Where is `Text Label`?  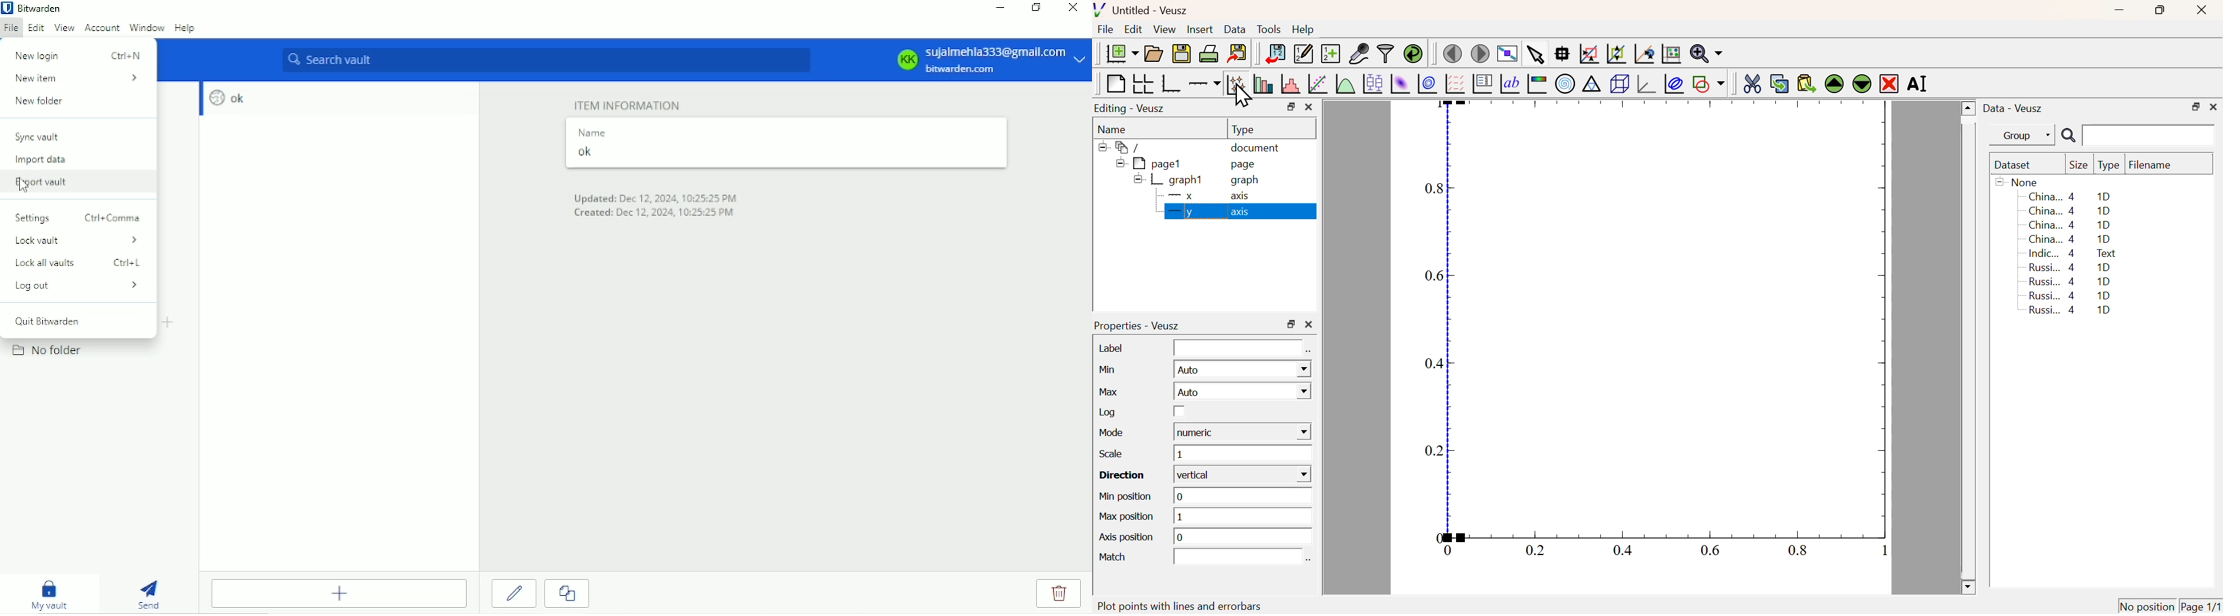 Text Label is located at coordinates (1510, 84).